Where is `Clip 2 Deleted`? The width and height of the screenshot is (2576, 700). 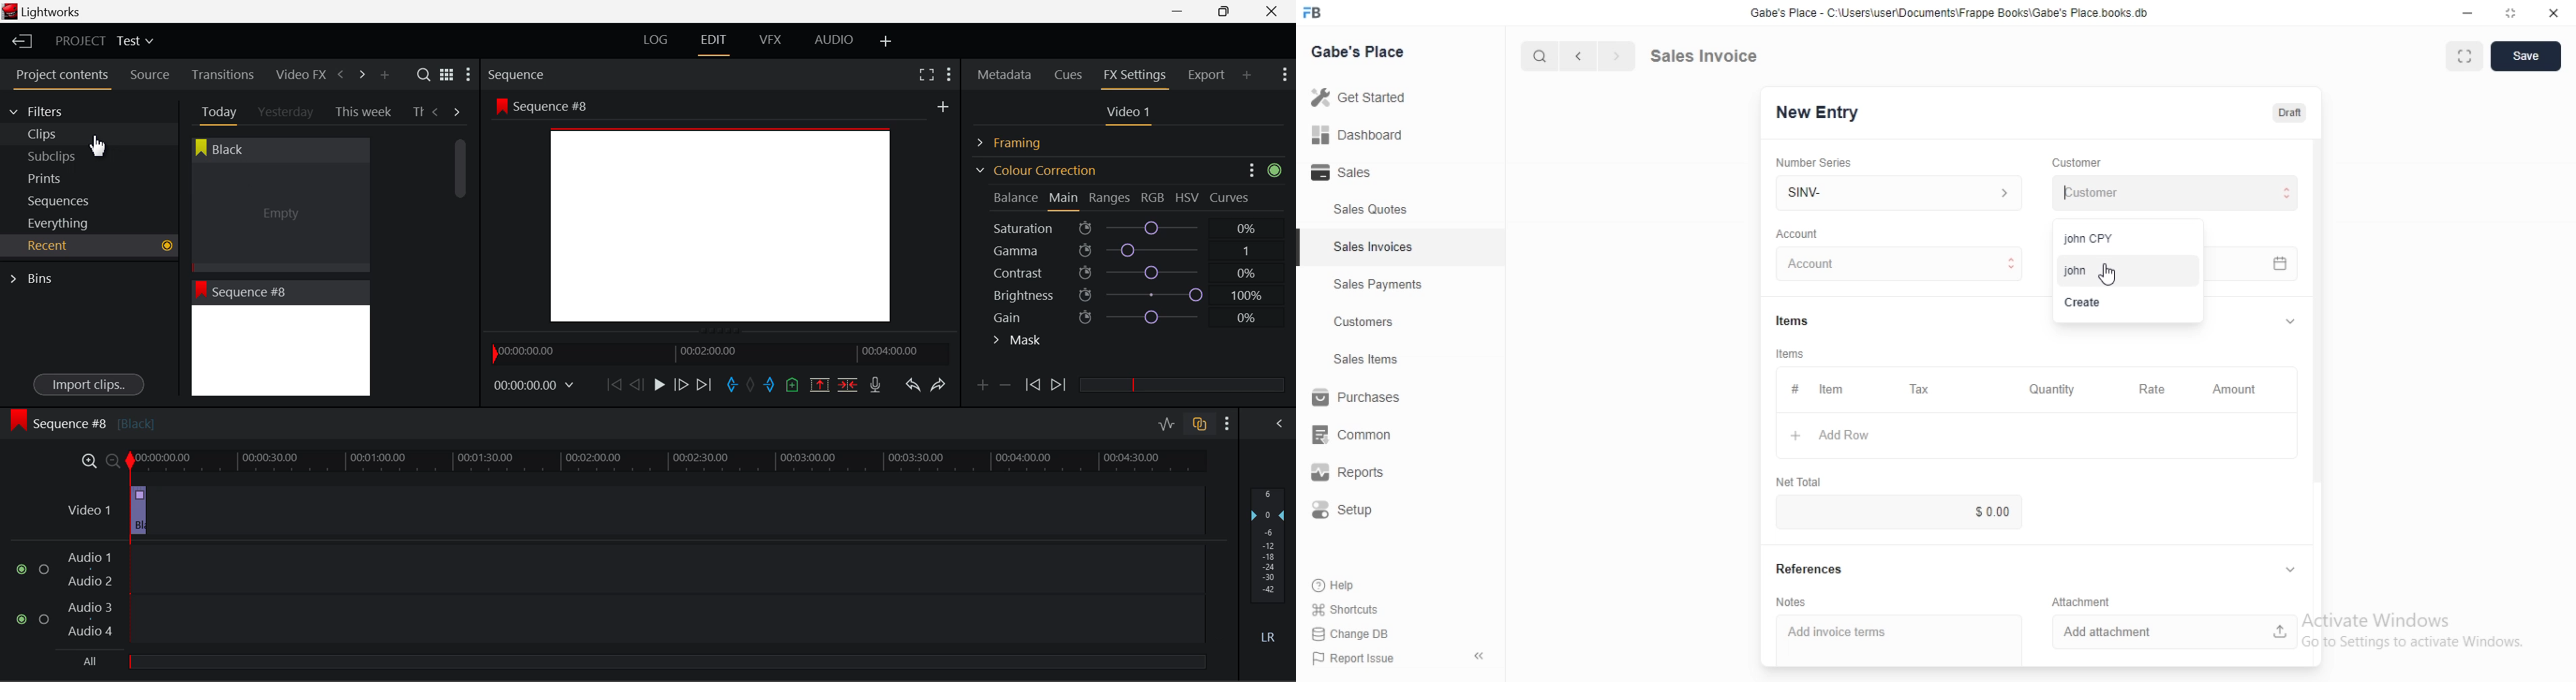 Clip 2 Deleted is located at coordinates (624, 511).